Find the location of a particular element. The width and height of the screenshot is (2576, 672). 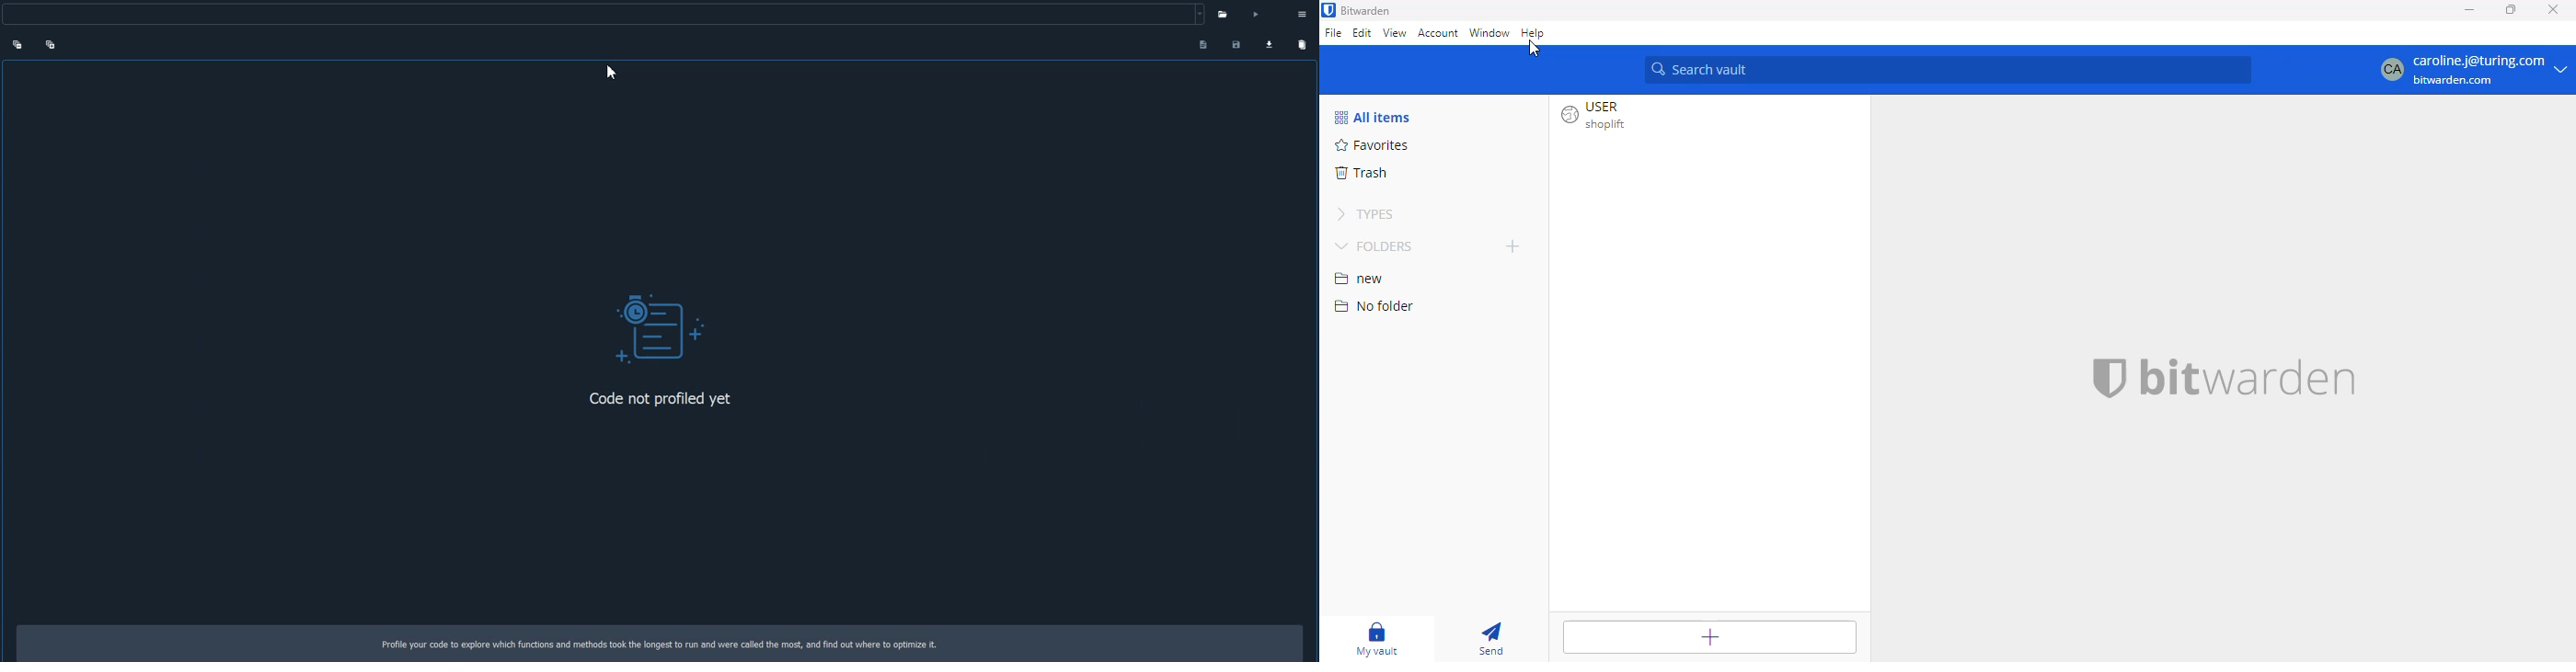

Collapse one level up is located at coordinates (18, 45).